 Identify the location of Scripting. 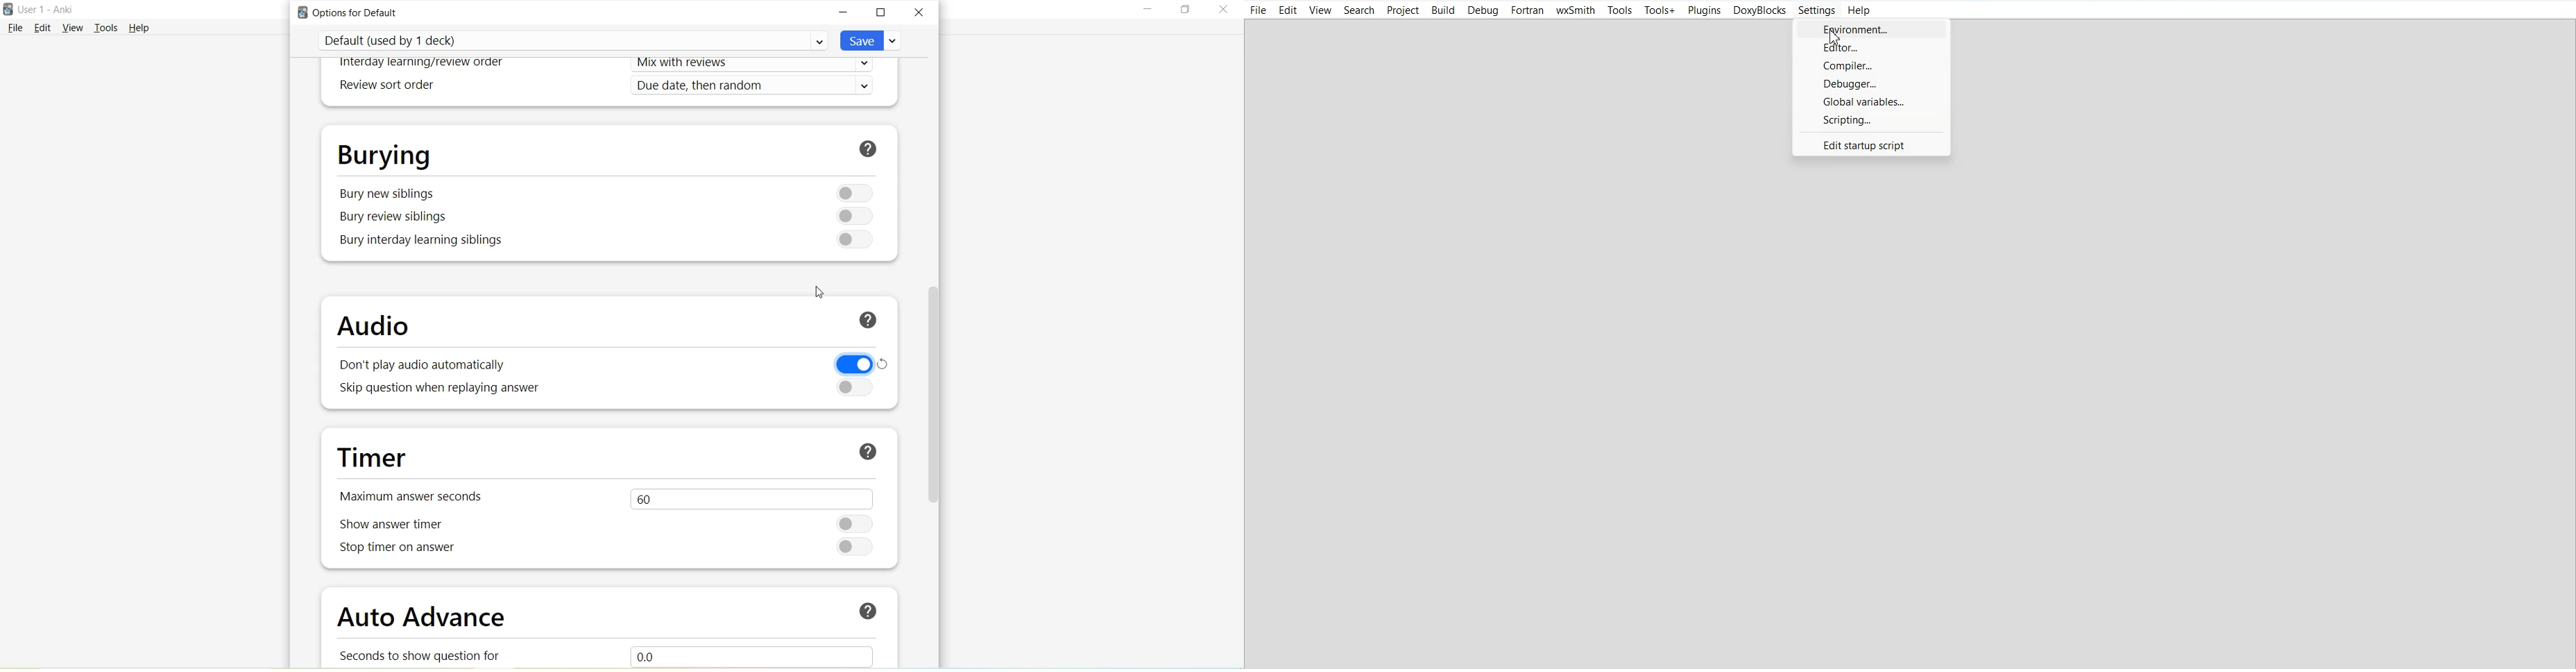
(1872, 120).